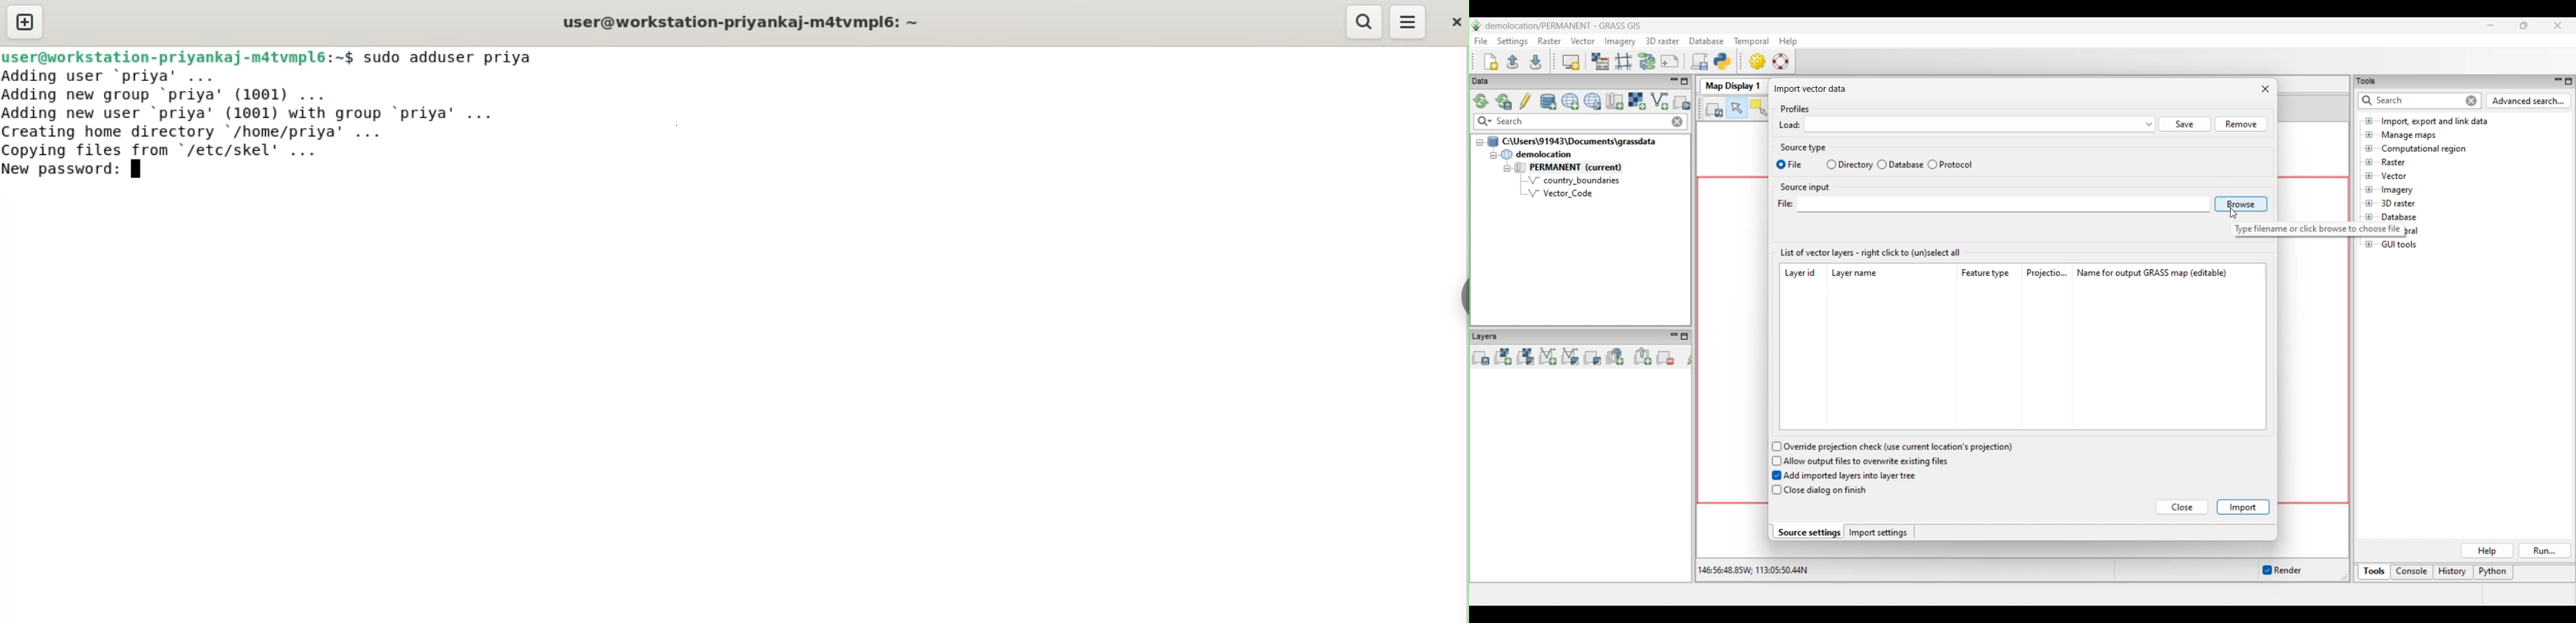 The height and width of the screenshot is (644, 2576). Describe the element at coordinates (1615, 356) in the screenshot. I see `Add web service layer` at that location.